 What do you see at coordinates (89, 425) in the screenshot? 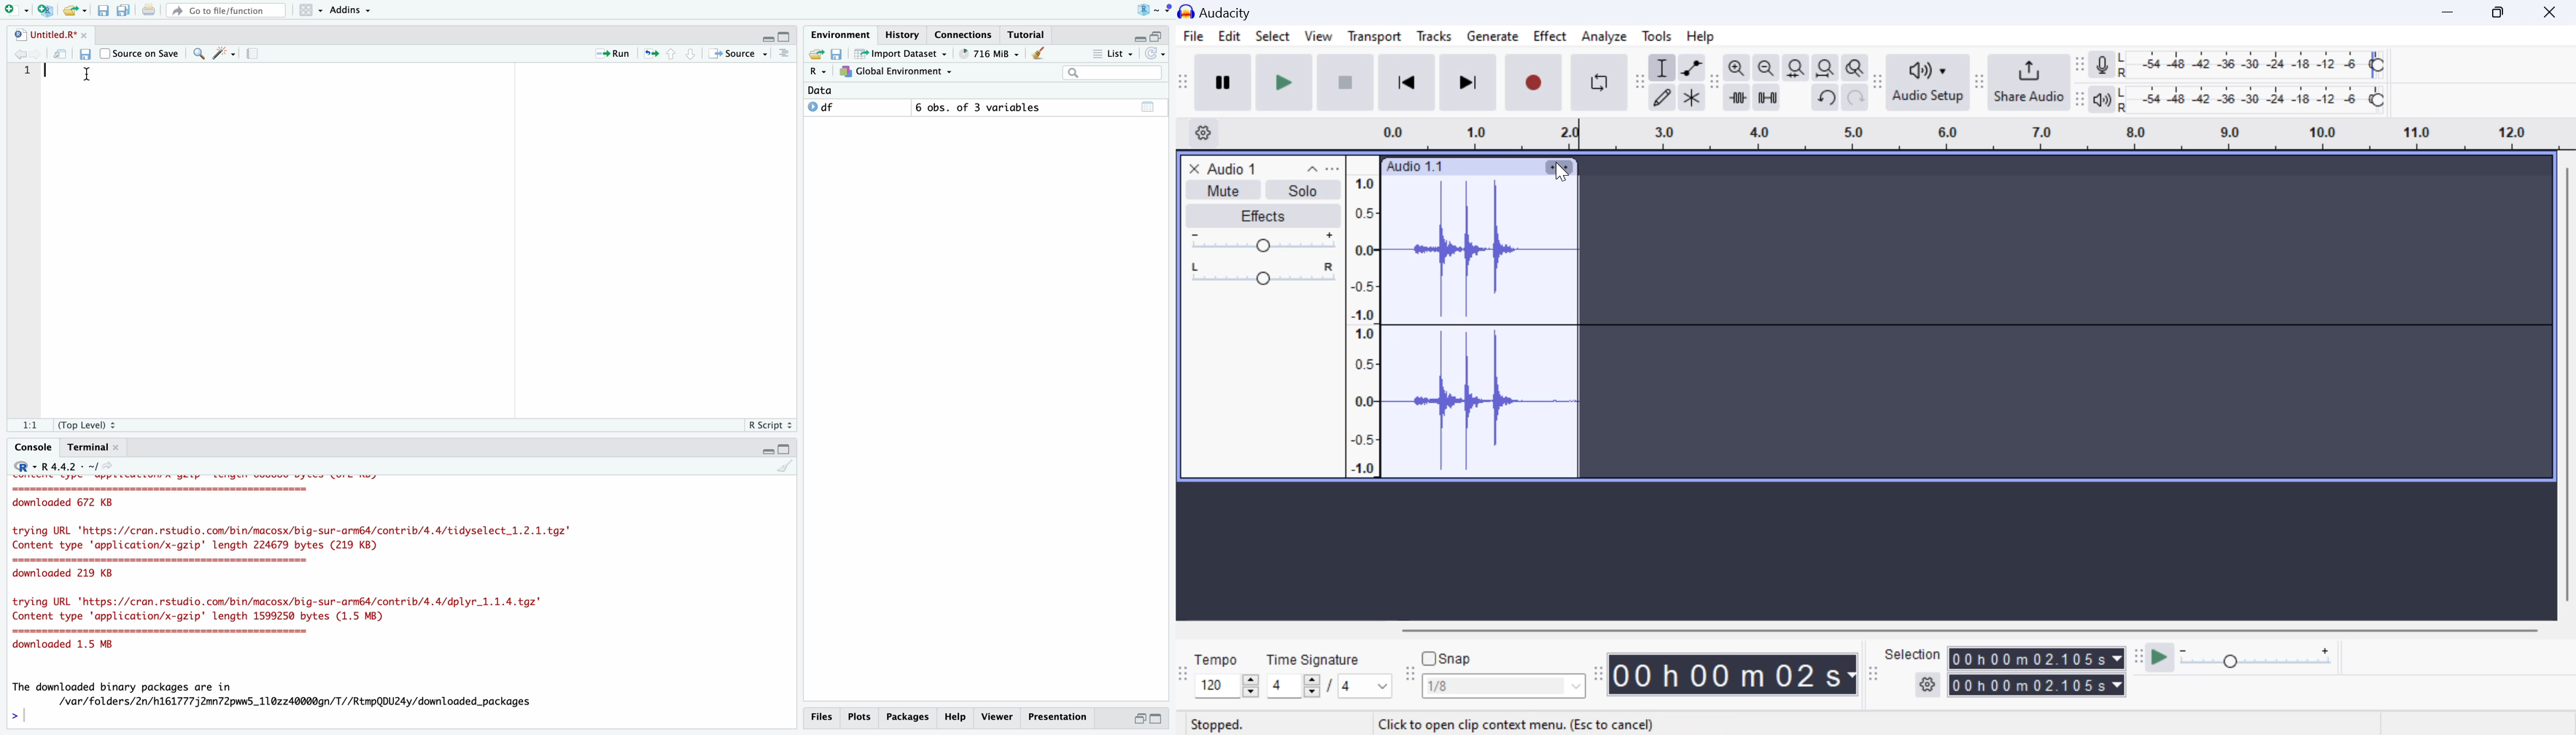
I see `(Top Level)` at bounding box center [89, 425].